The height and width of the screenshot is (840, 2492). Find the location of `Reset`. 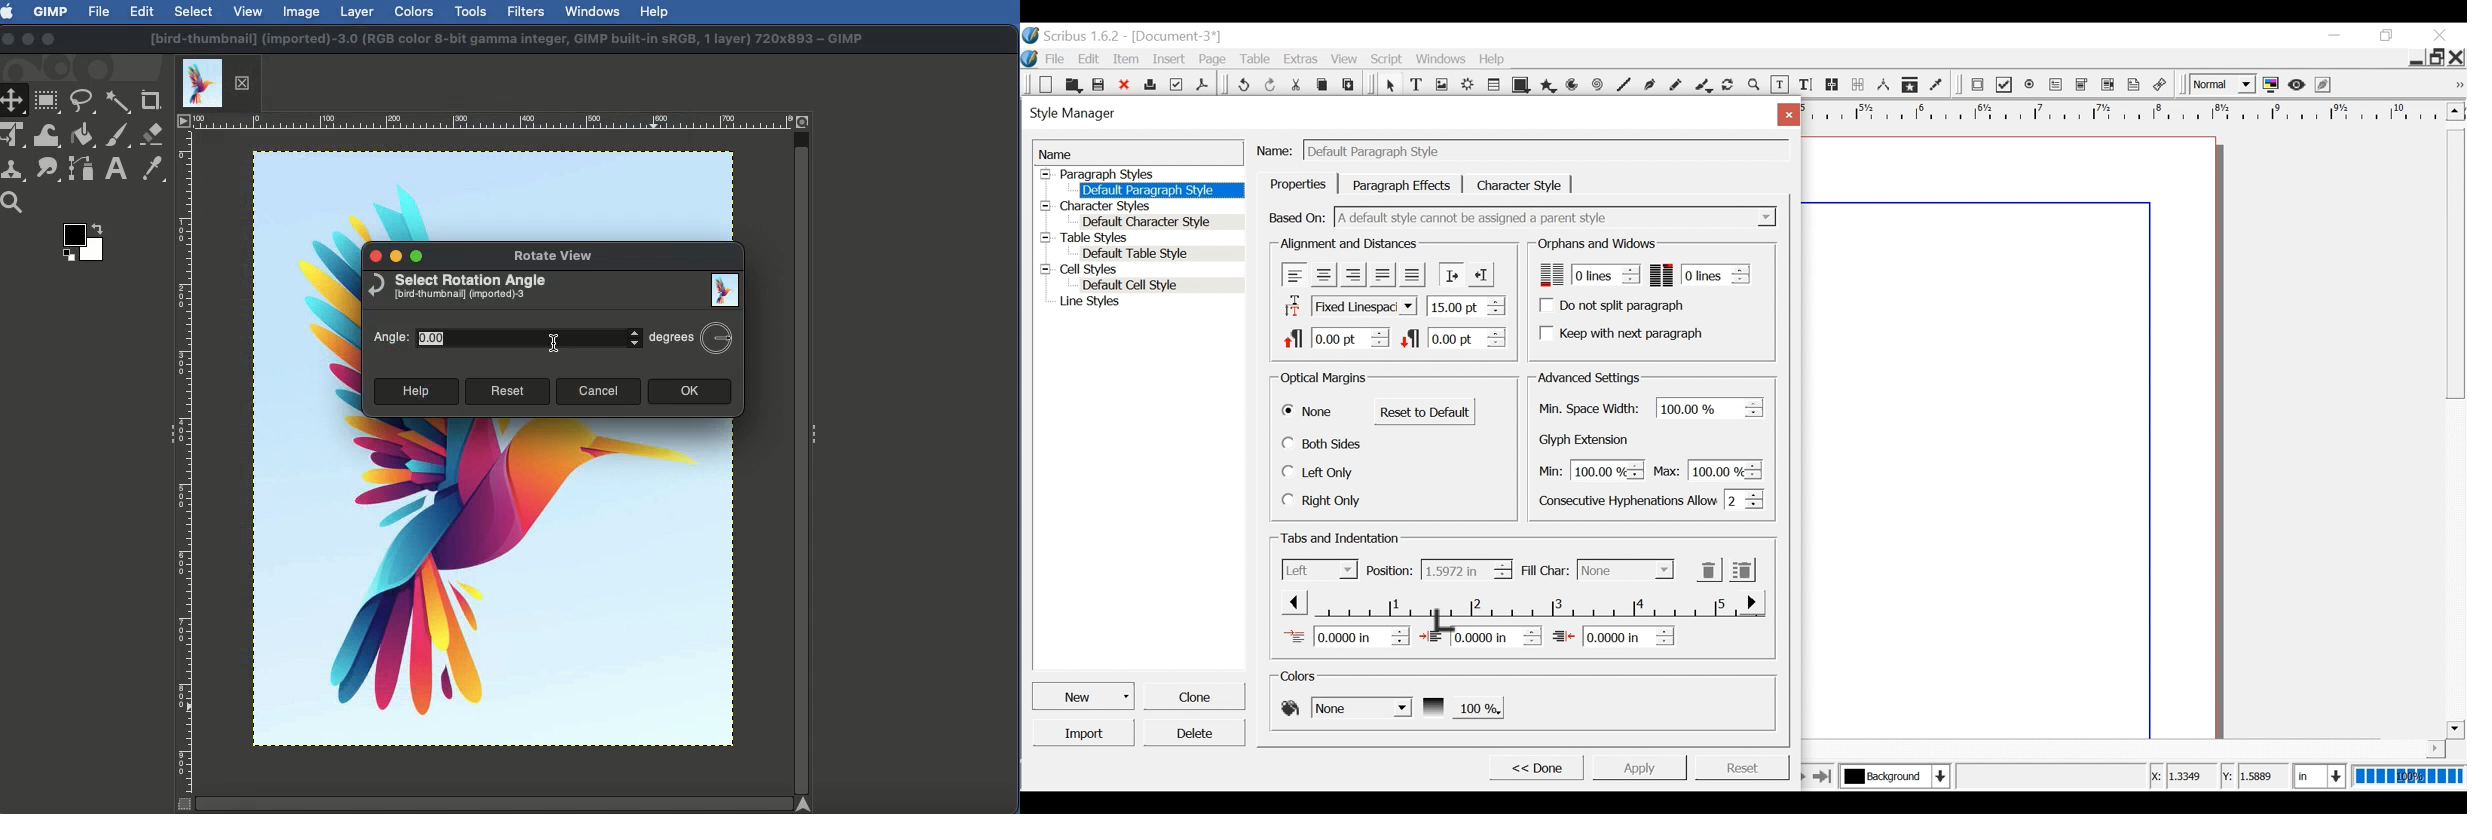

Reset is located at coordinates (1742, 766).